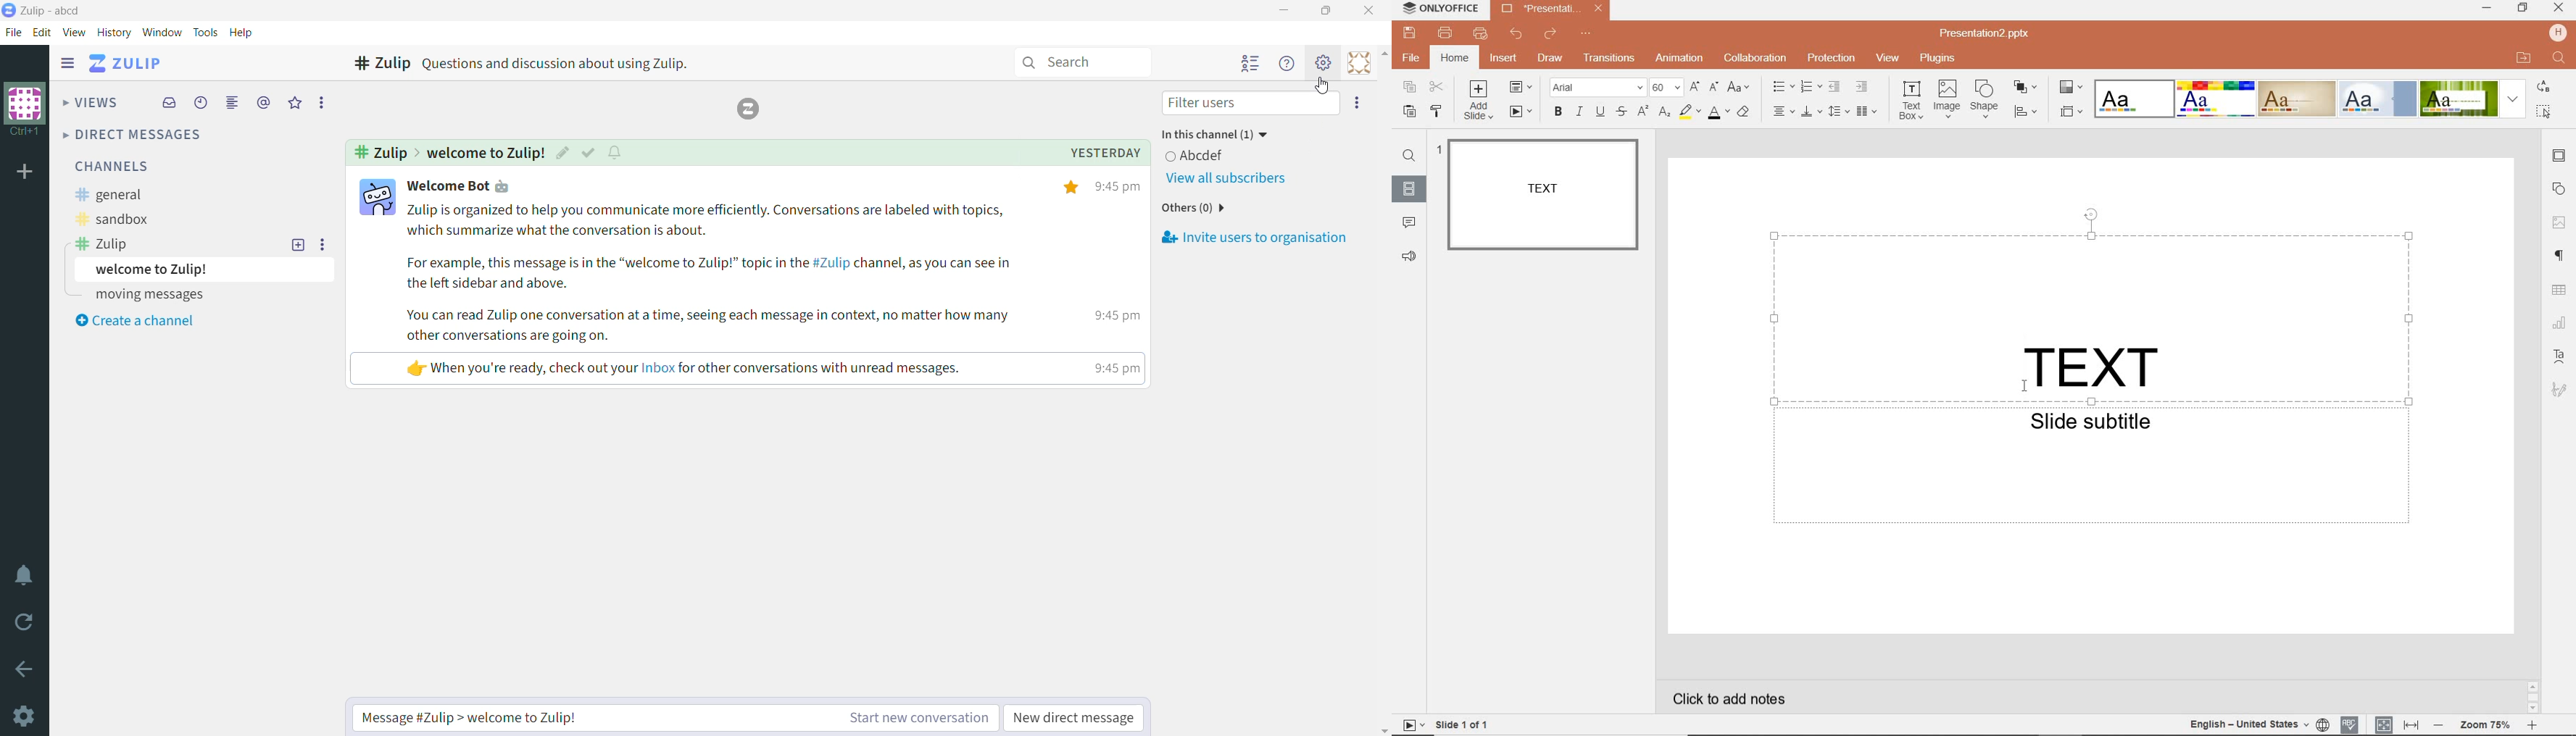  What do you see at coordinates (1446, 33) in the screenshot?
I see `PRINT` at bounding box center [1446, 33].